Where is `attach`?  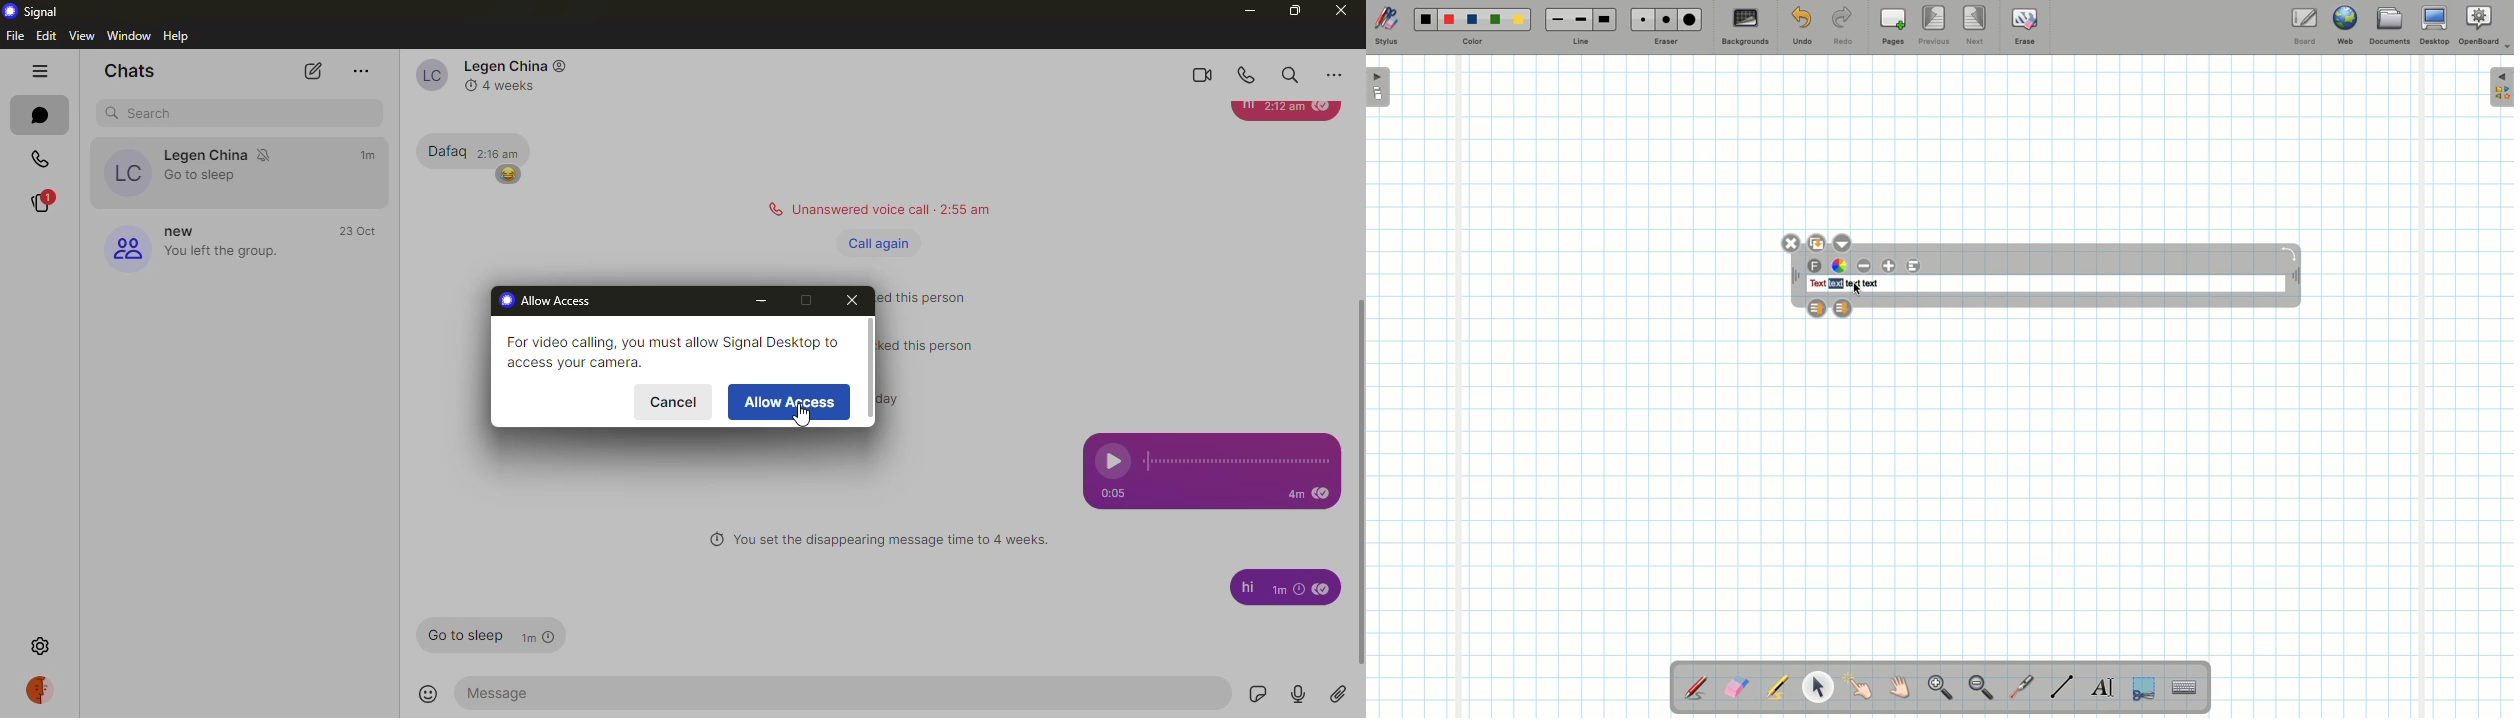 attach is located at coordinates (1339, 692).